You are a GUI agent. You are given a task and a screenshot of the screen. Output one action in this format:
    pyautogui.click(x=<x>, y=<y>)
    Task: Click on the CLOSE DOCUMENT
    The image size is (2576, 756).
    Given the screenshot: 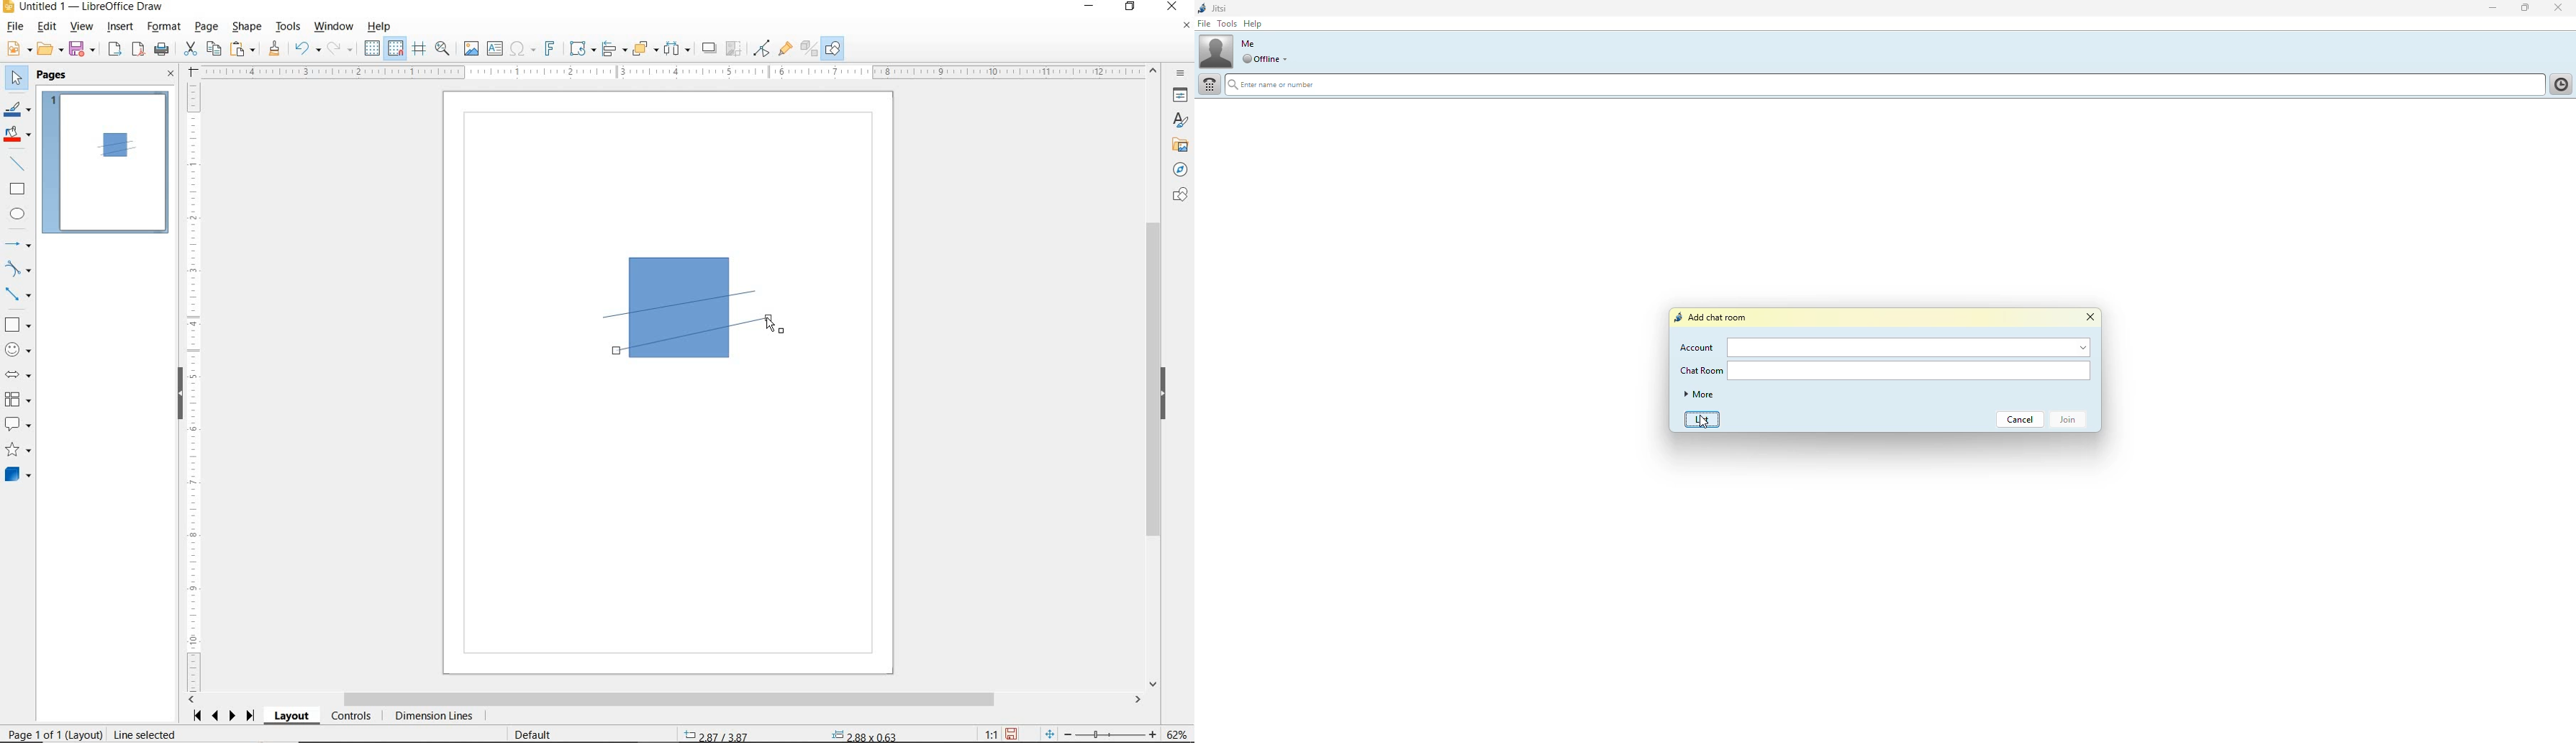 What is the action you would take?
    pyautogui.click(x=1186, y=26)
    